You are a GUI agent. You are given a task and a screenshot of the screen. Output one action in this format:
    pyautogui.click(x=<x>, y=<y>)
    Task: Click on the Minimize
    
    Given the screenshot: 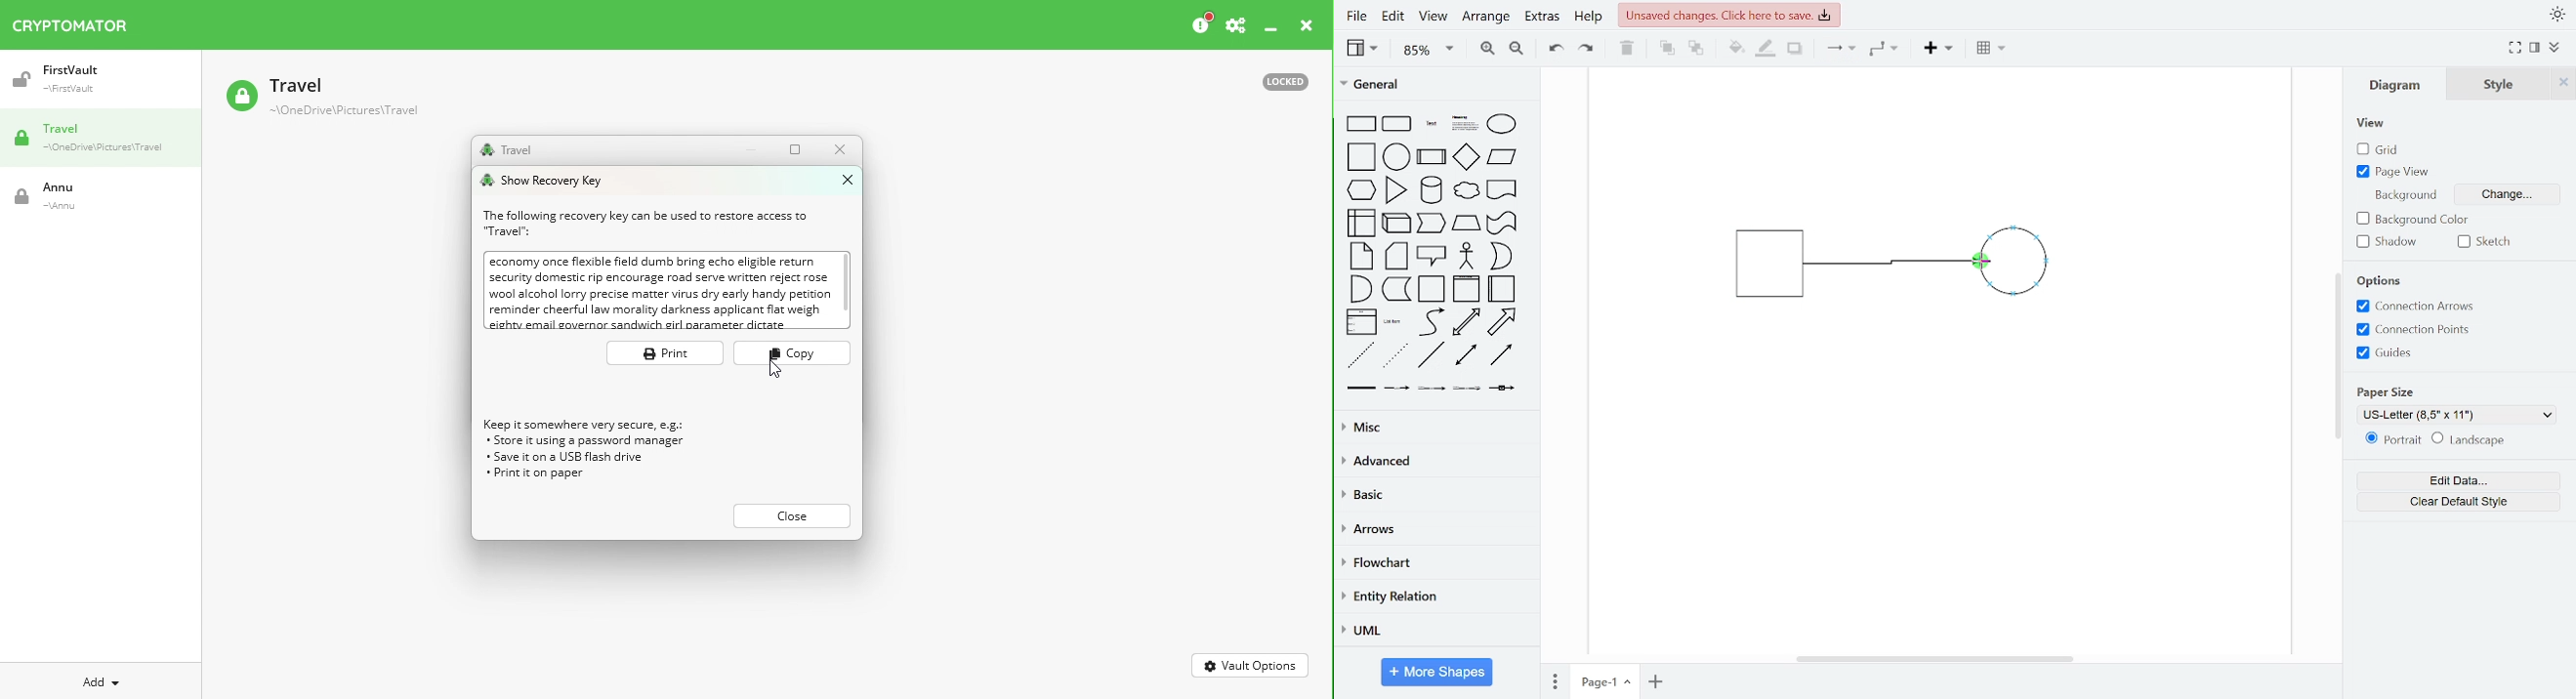 What is the action you would take?
    pyautogui.click(x=756, y=149)
    